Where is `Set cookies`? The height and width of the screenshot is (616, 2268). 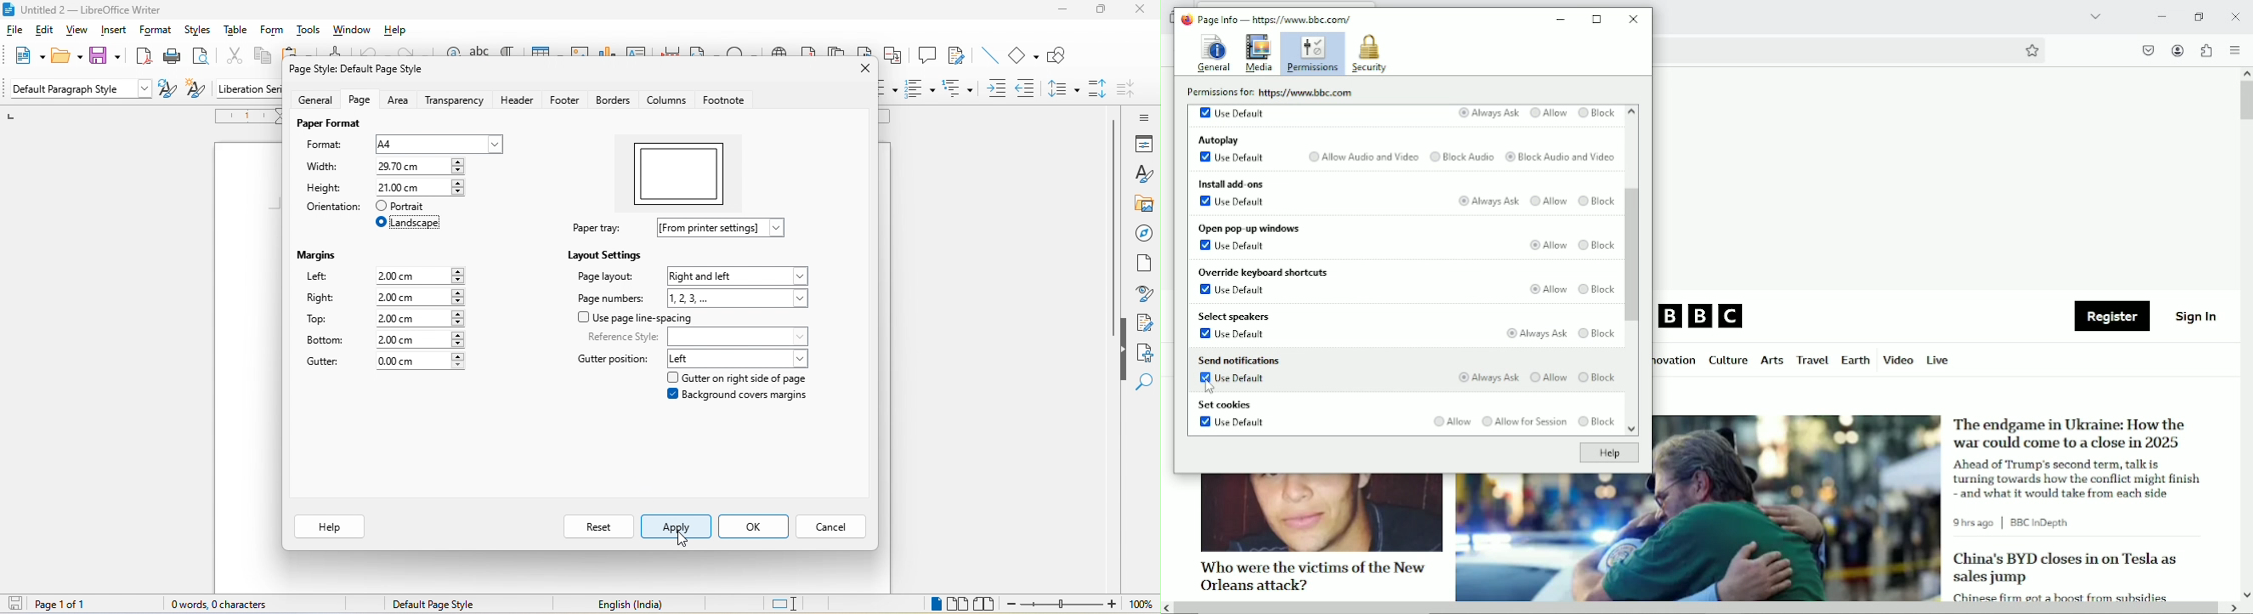 Set cookies is located at coordinates (1225, 406).